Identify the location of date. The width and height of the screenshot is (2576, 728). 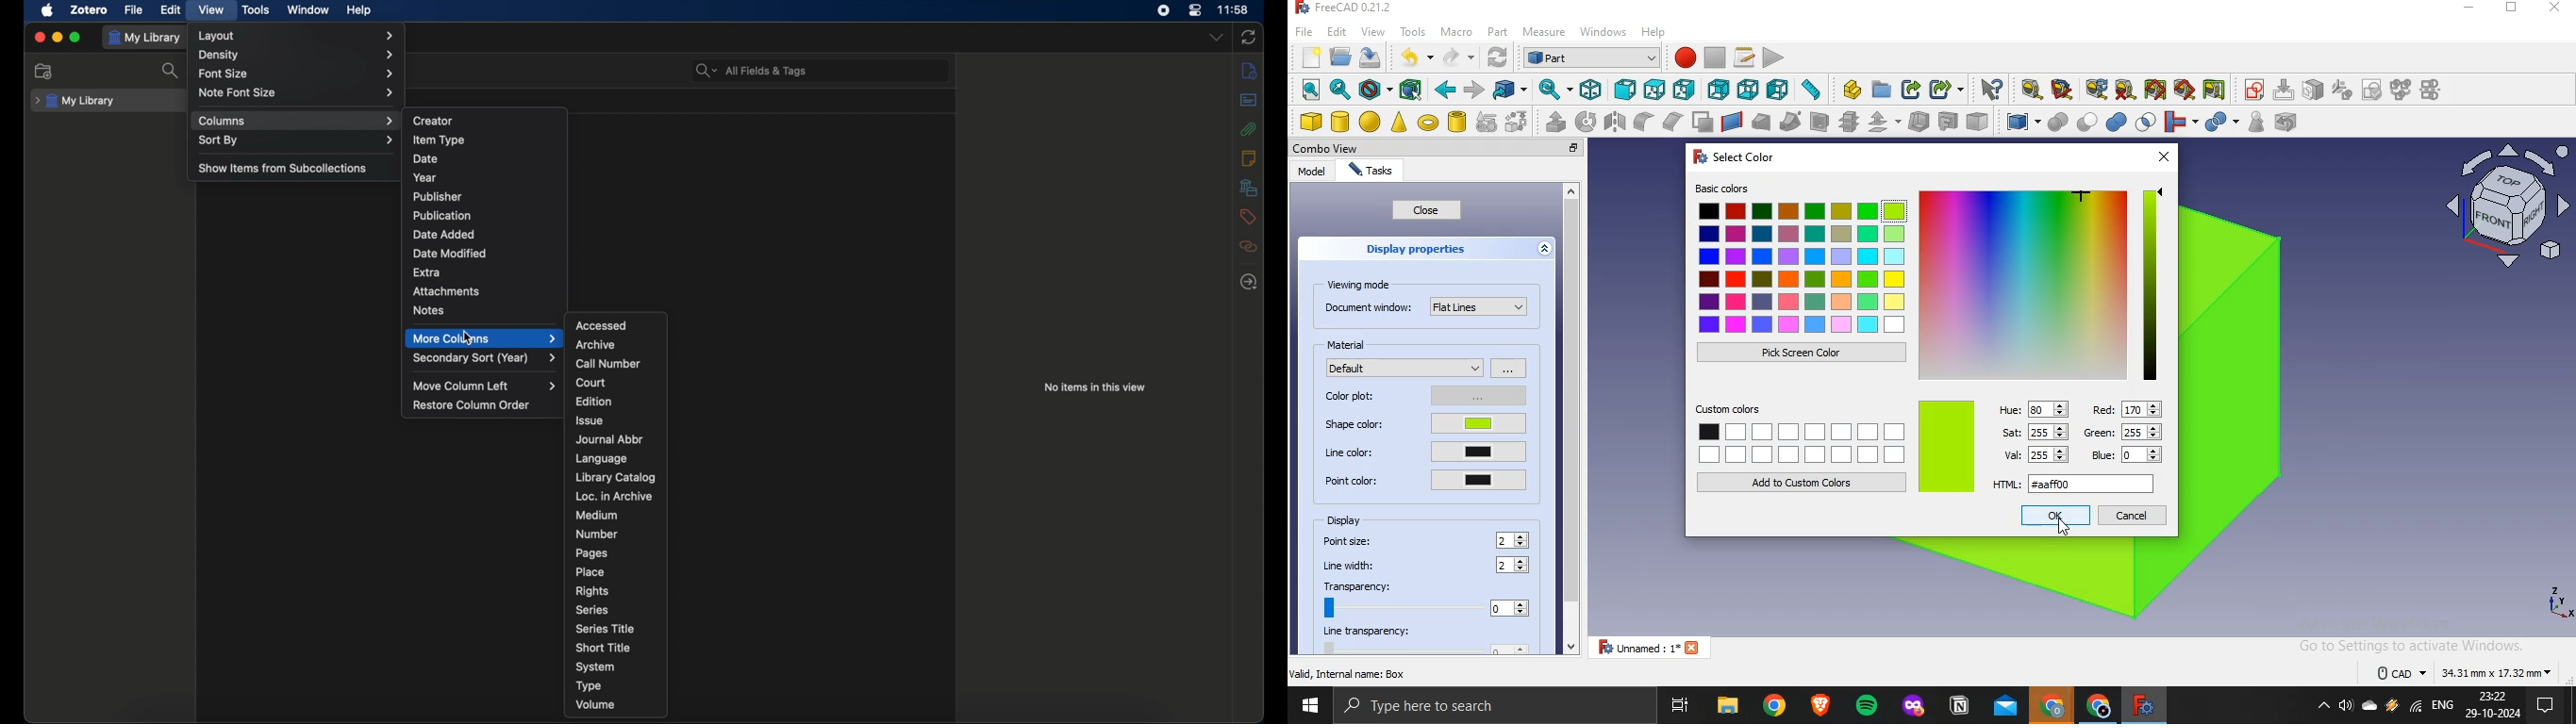
(424, 159).